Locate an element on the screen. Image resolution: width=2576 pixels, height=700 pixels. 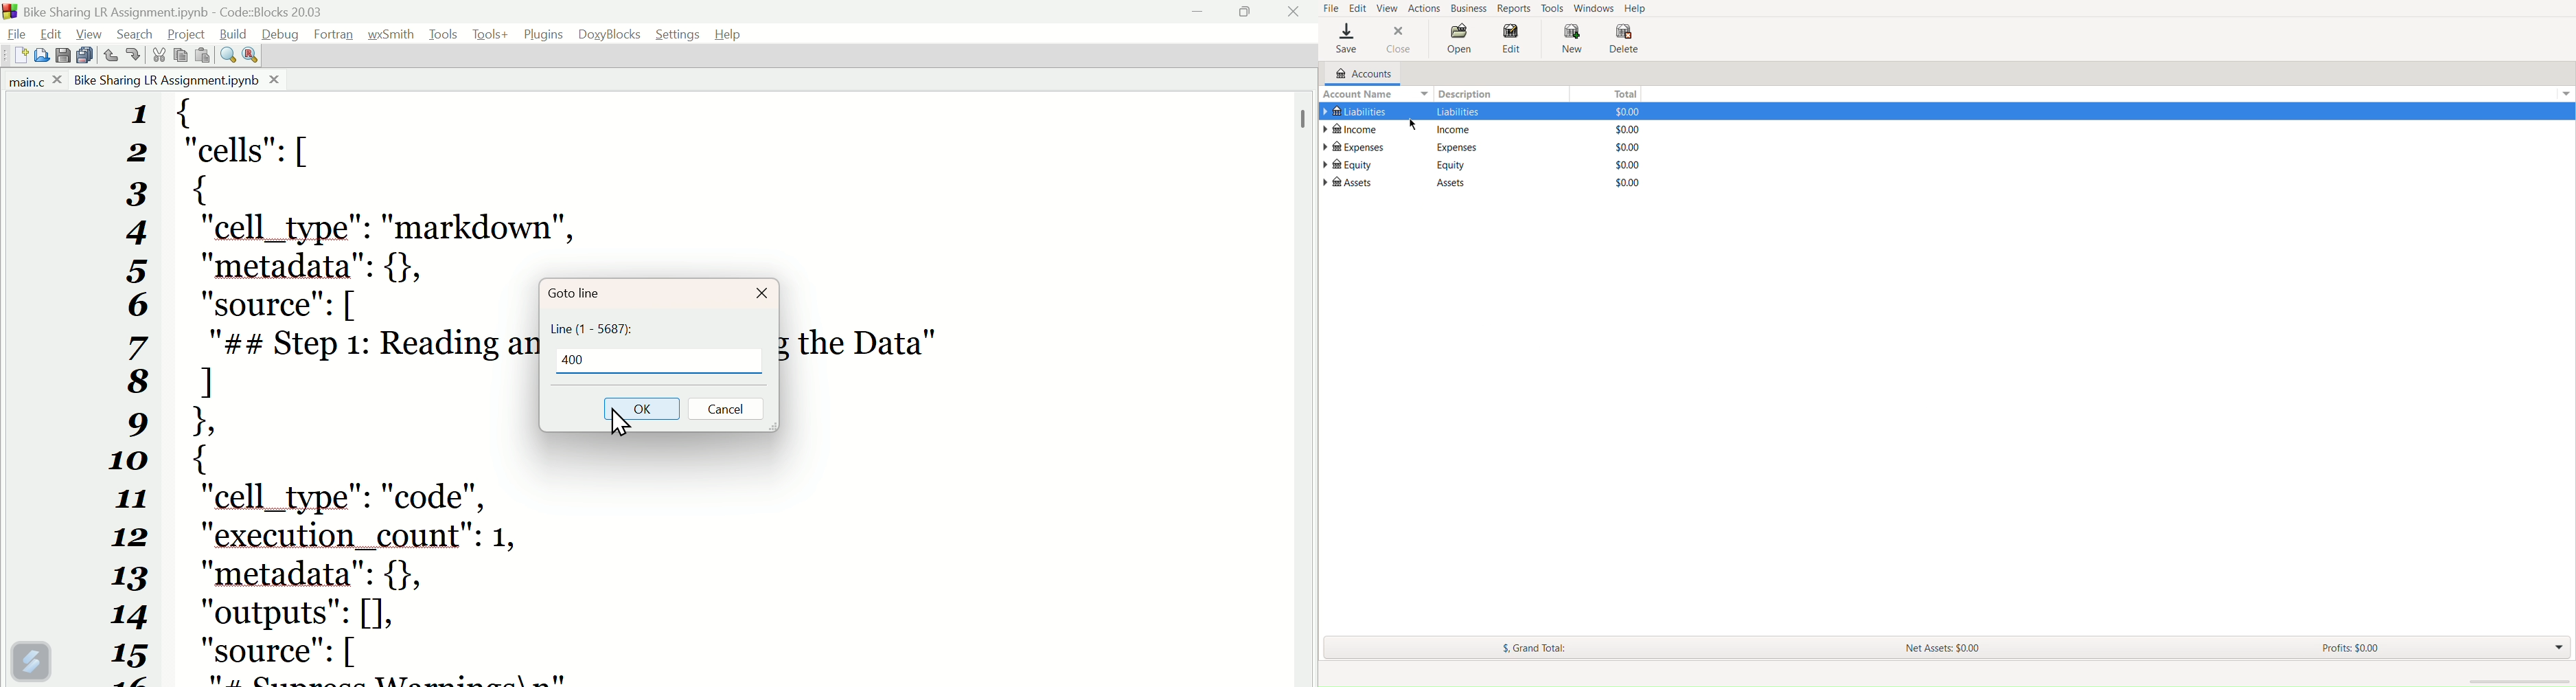
Ok is located at coordinates (642, 406).